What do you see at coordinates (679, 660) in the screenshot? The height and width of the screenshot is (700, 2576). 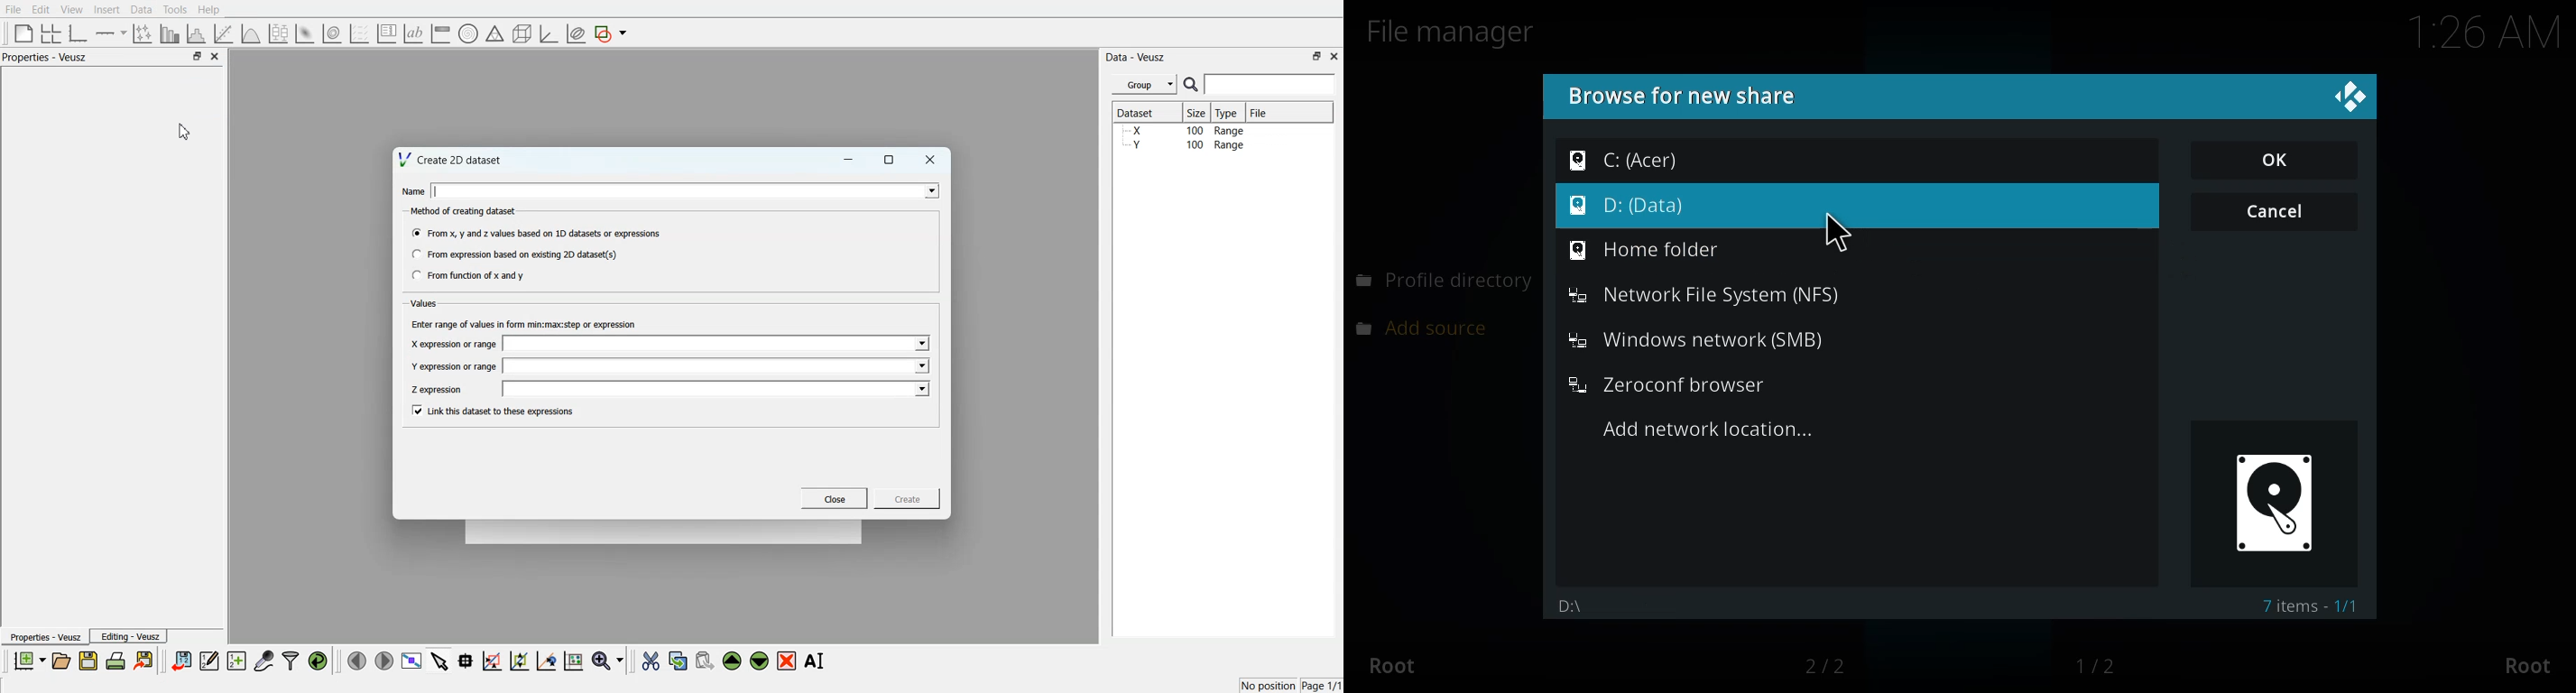 I see `Copy the selected widget` at bounding box center [679, 660].